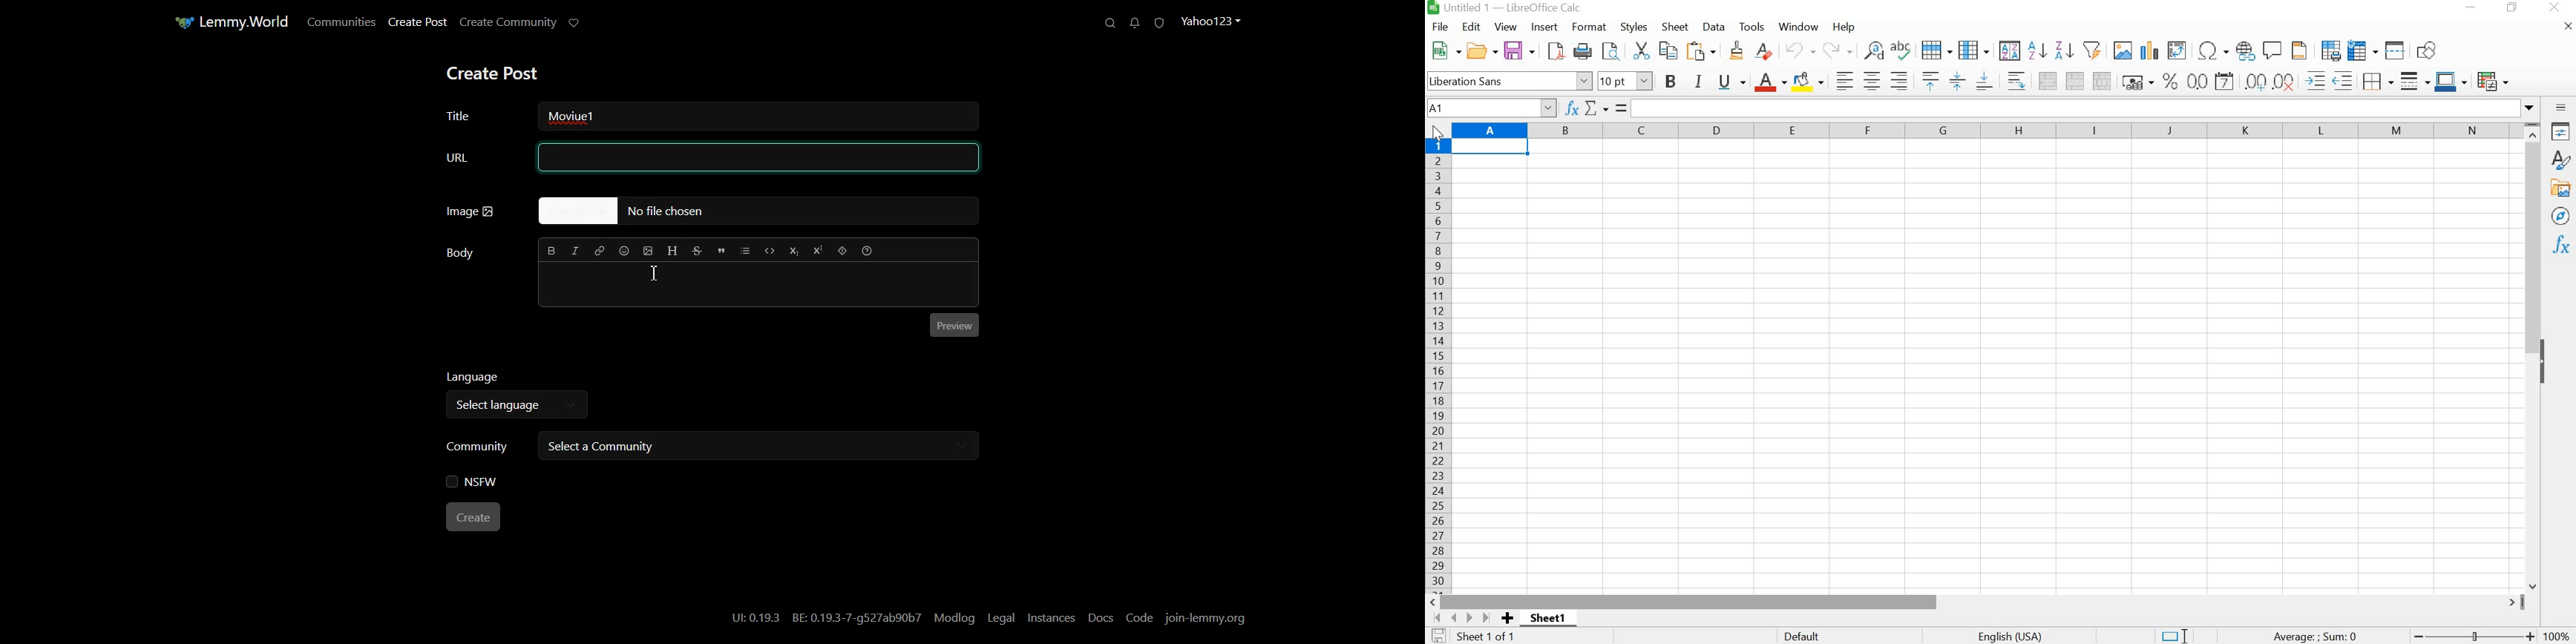  I want to click on AutoFilter, so click(2091, 50).